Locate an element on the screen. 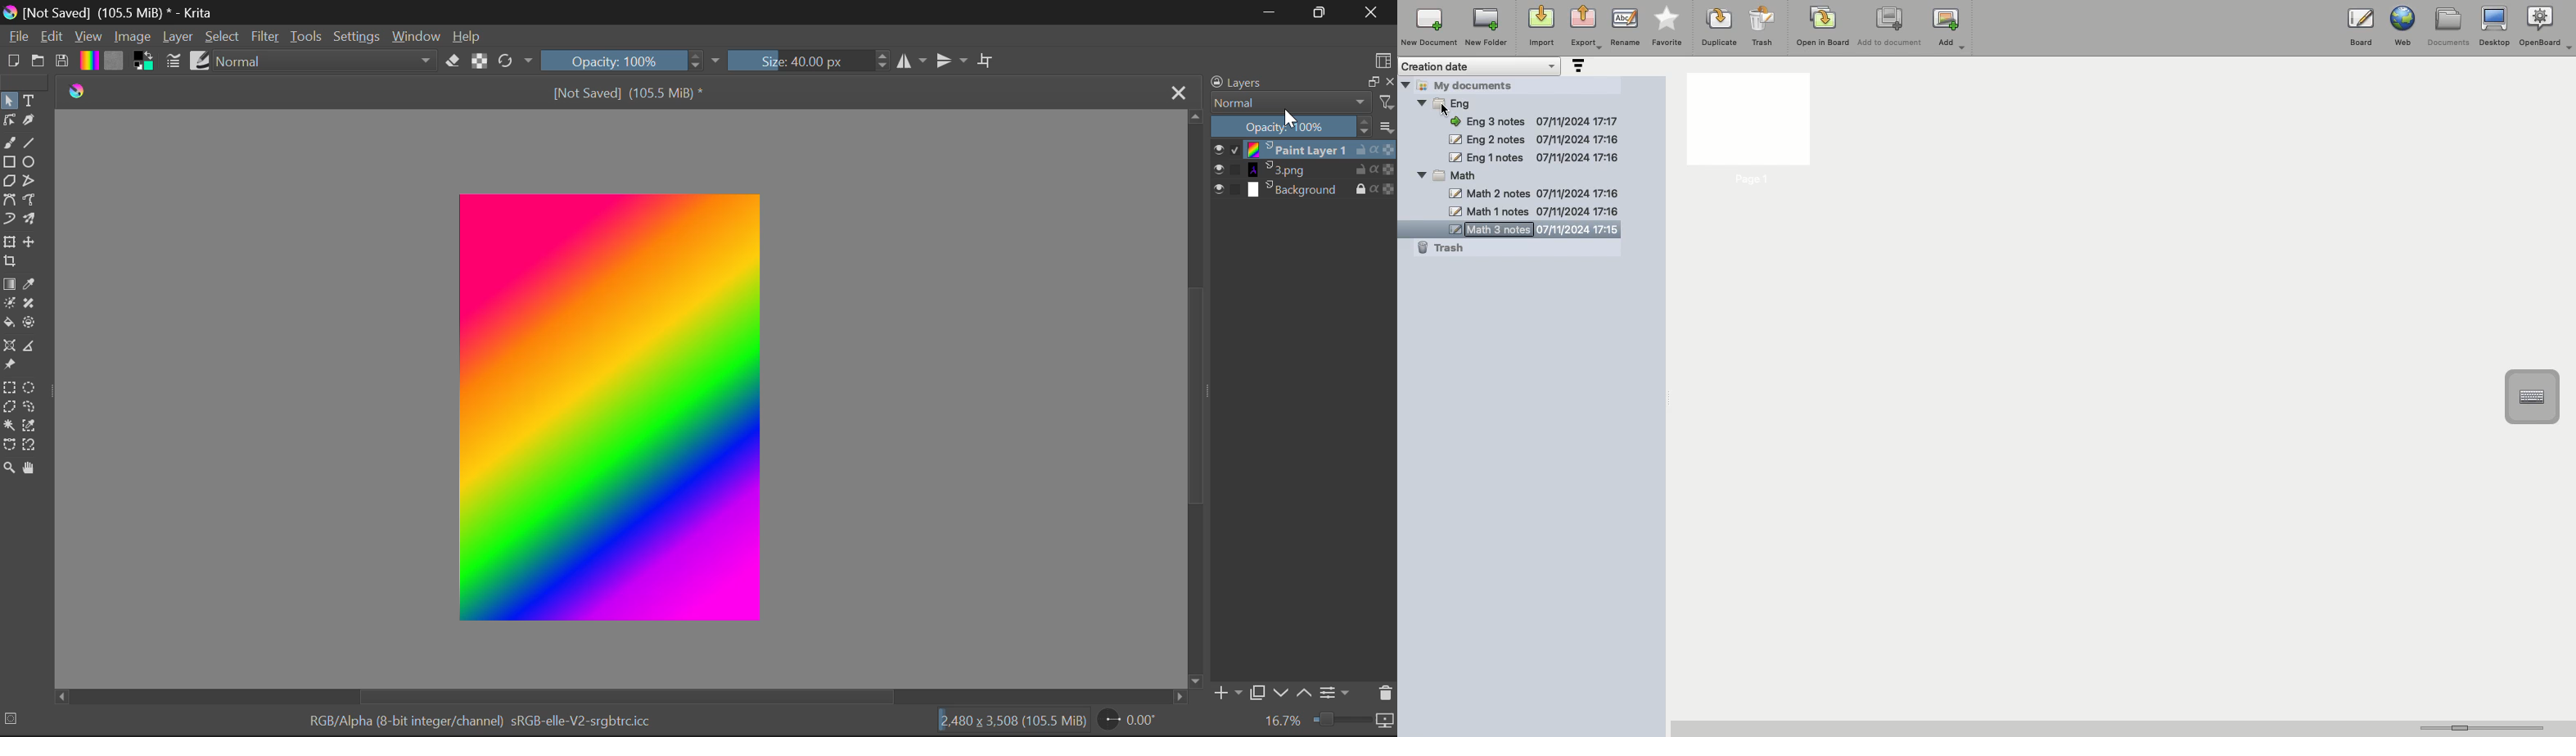 Image resolution: width=2576 pixels, height=756 pixels. Zoom slider is located at coordinates (1353, 720).